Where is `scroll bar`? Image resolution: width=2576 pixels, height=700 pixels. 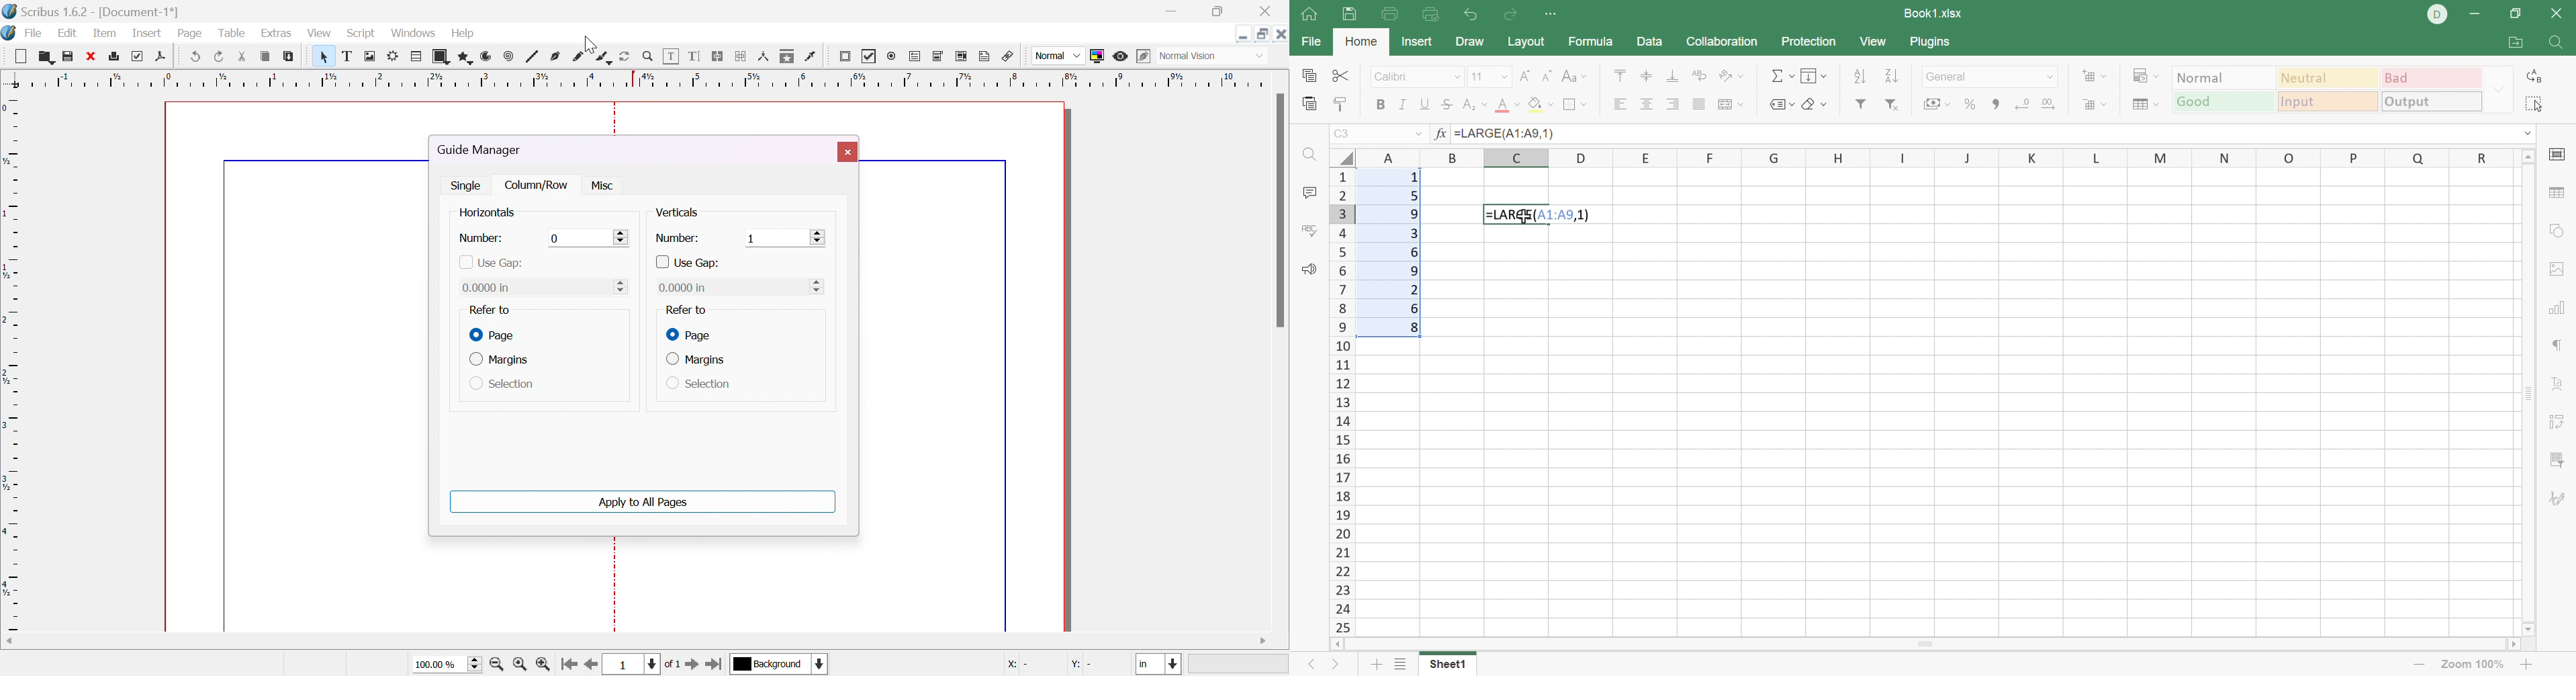
scroll bar is located at coordinates (1281, 210).